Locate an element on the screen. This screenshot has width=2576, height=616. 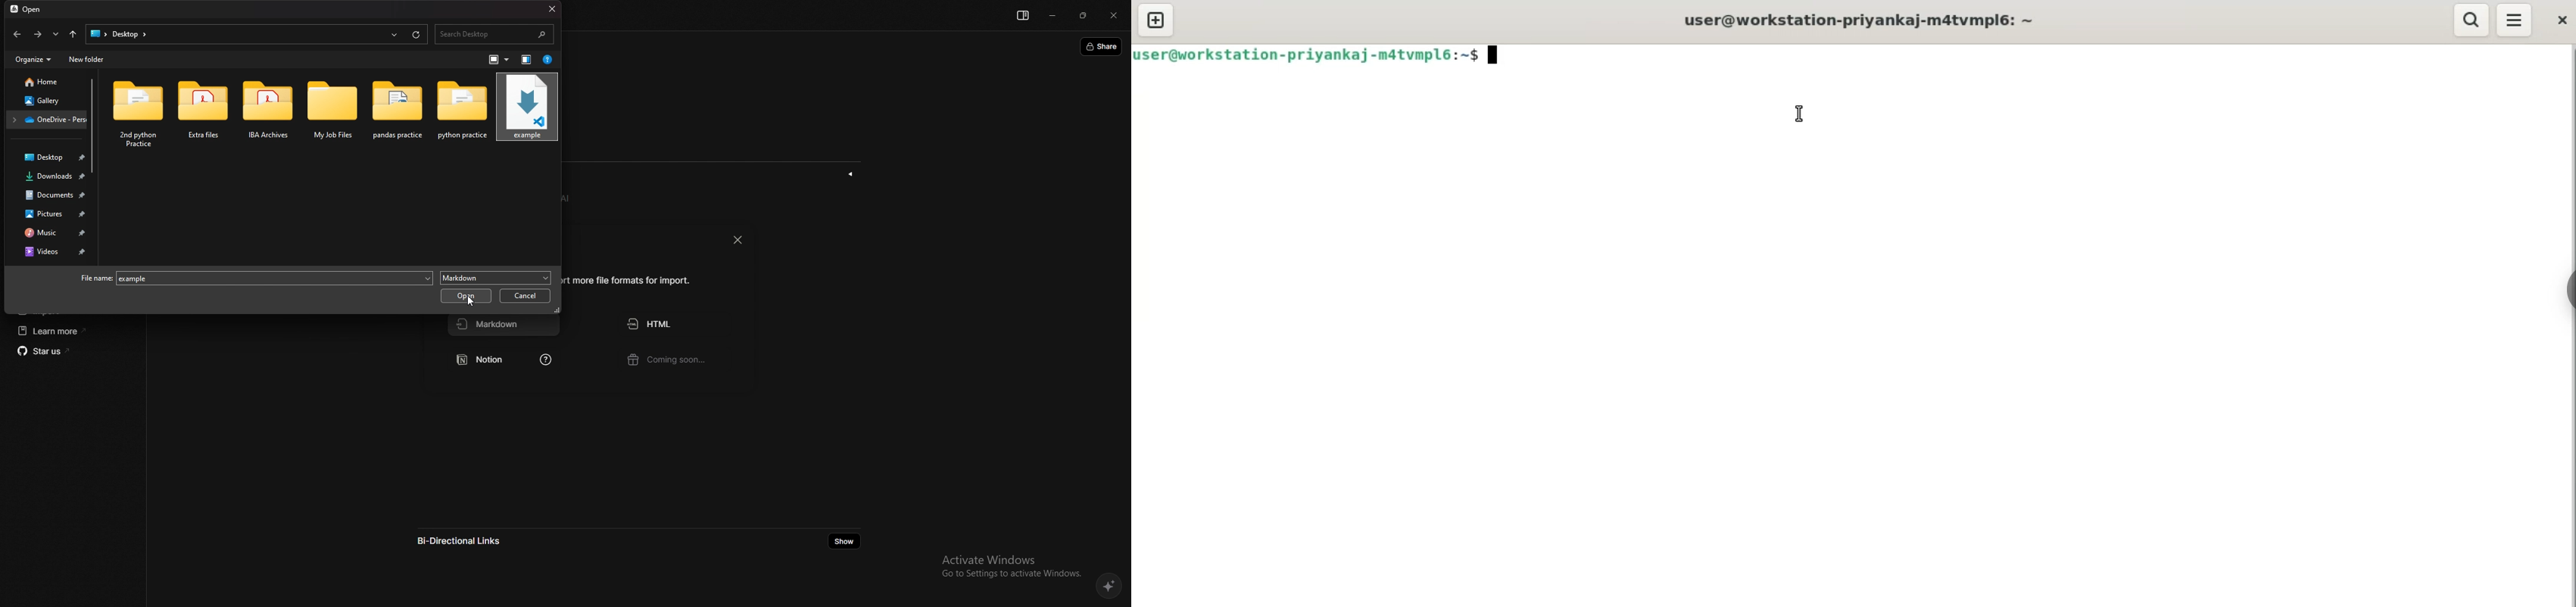
organize is located at coordinates (34, 60).